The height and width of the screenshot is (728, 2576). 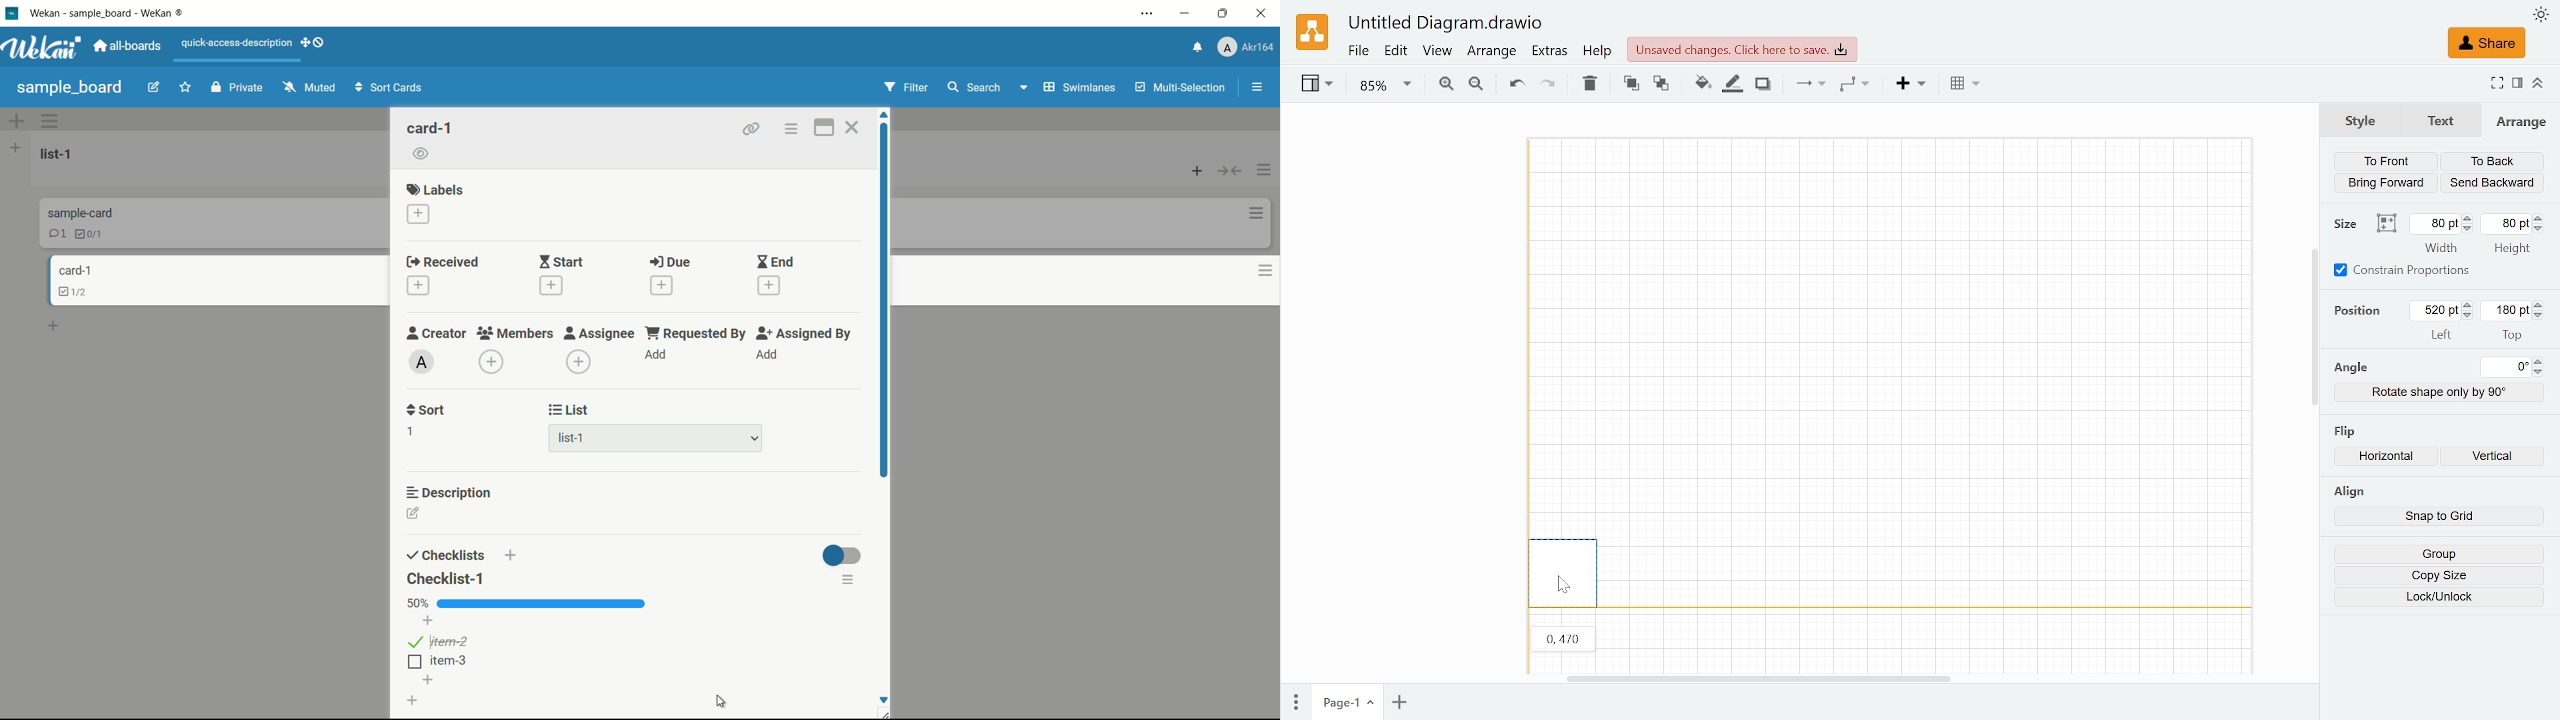 What do you see at coordinates (599, 334) in the screenshot?
I see `assignee` at bounding box center [599, 334].